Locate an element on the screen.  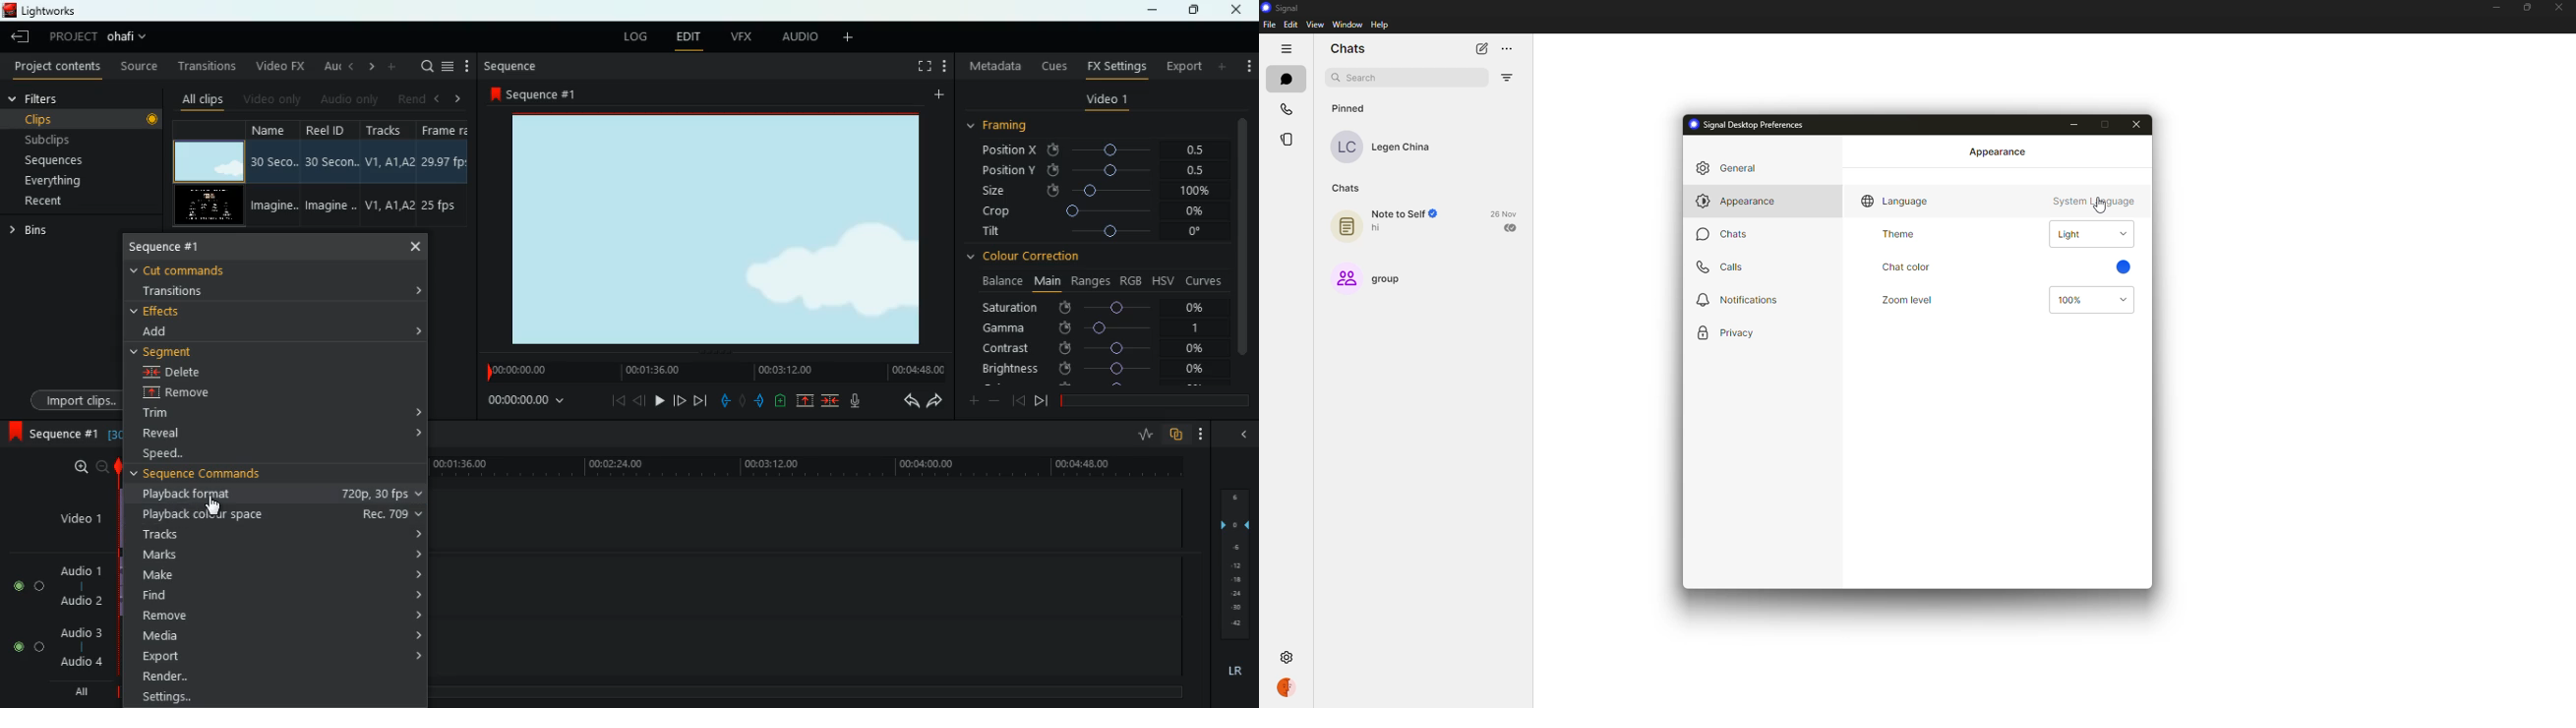
beggining is located at coordinates (616, 399).